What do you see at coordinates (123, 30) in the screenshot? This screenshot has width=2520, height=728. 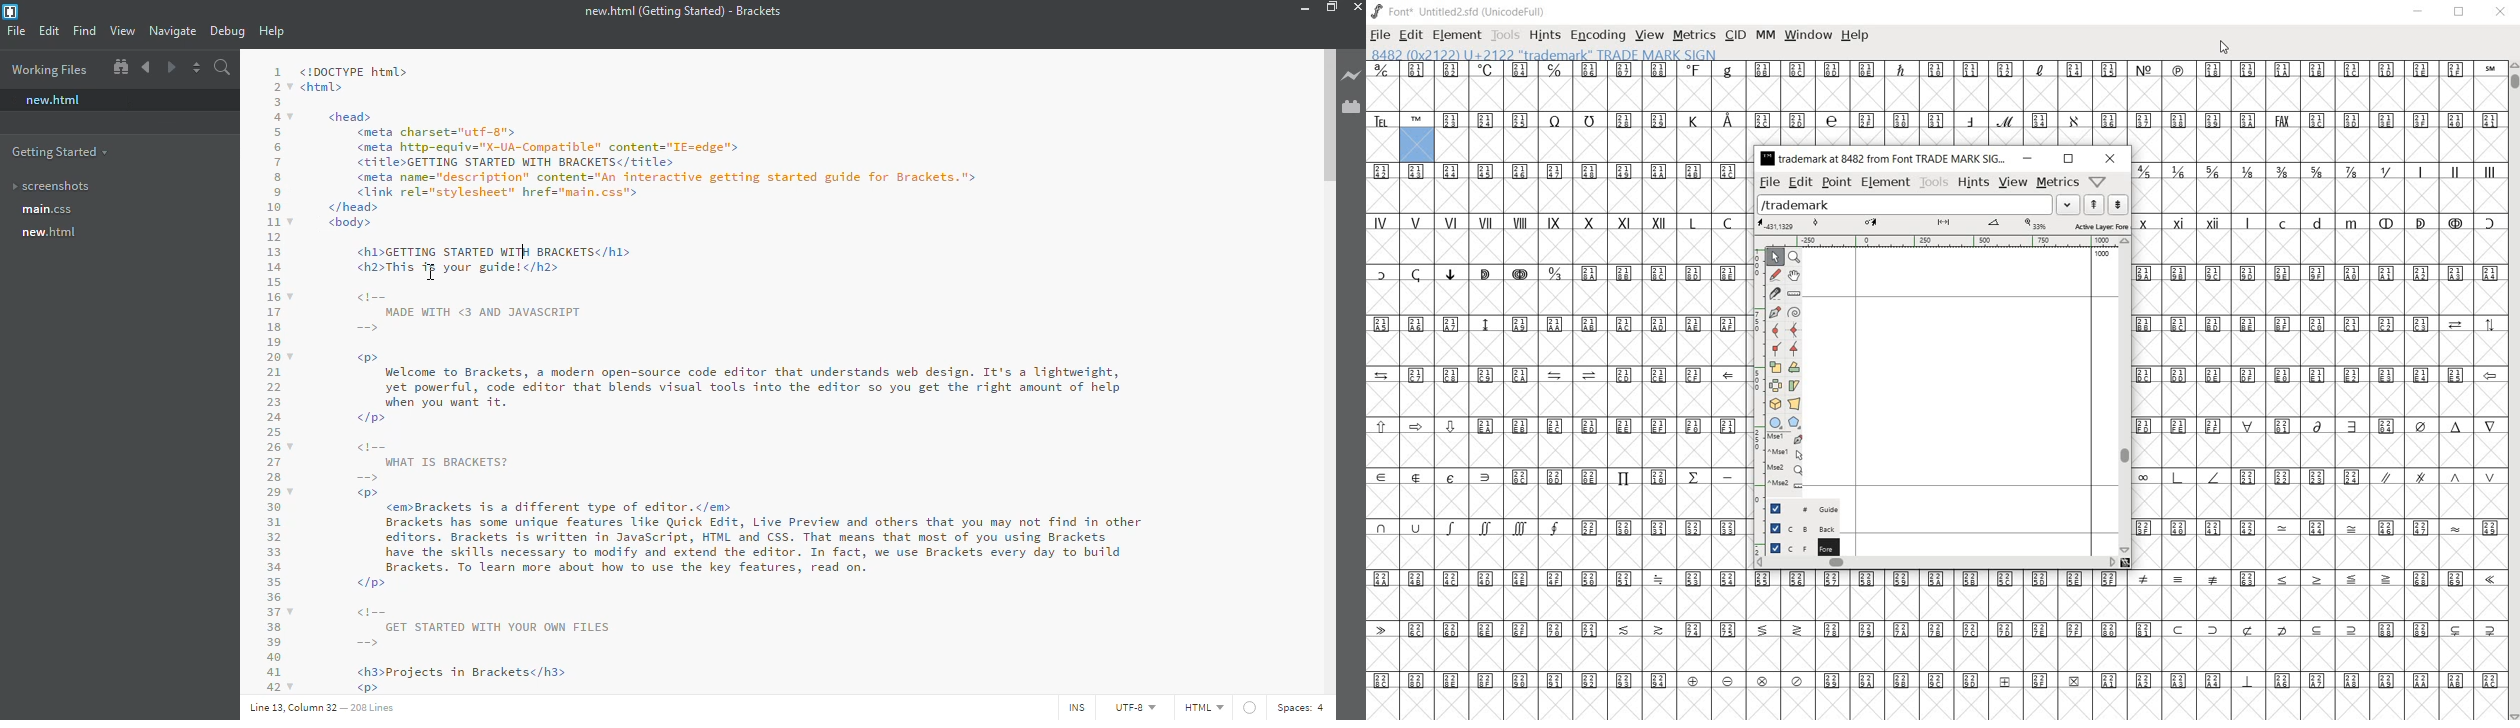 I see `view` at bounding box center [123, 30].